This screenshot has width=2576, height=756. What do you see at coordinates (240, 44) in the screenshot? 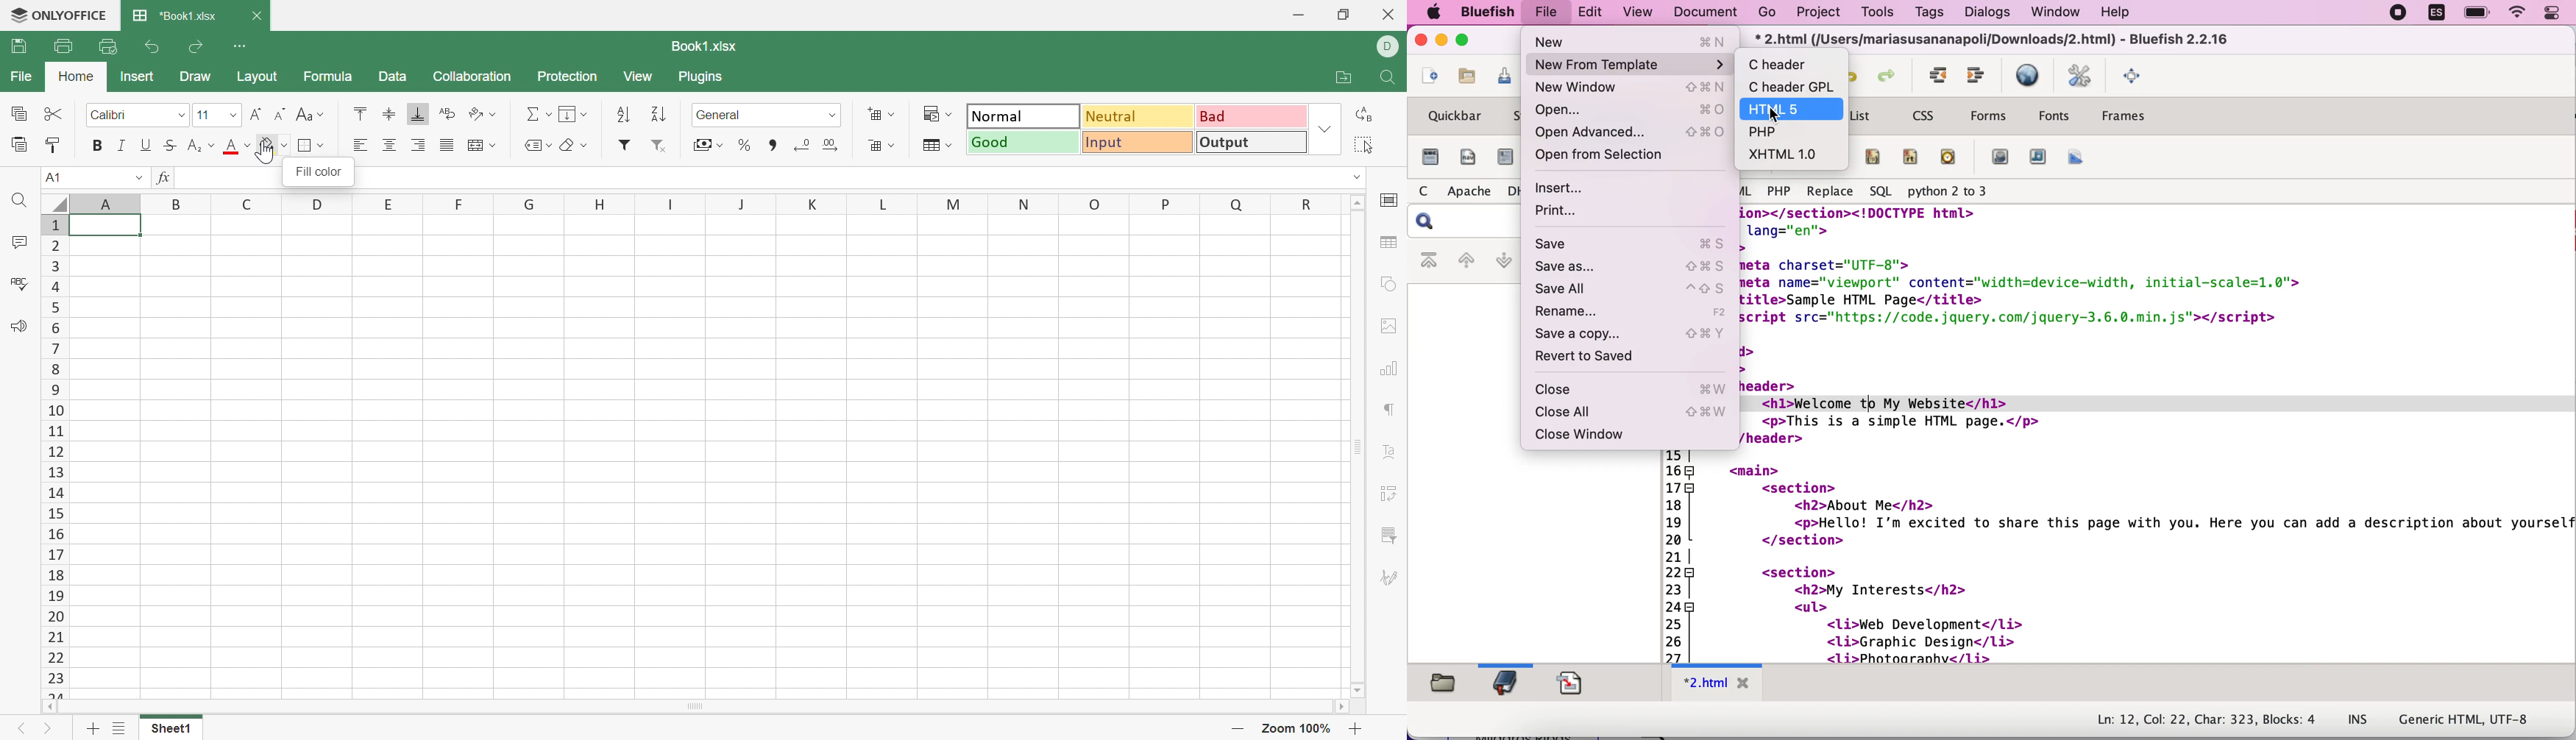
I see `Customize Quick Access Toolbar` at bounding box center [240, 44].